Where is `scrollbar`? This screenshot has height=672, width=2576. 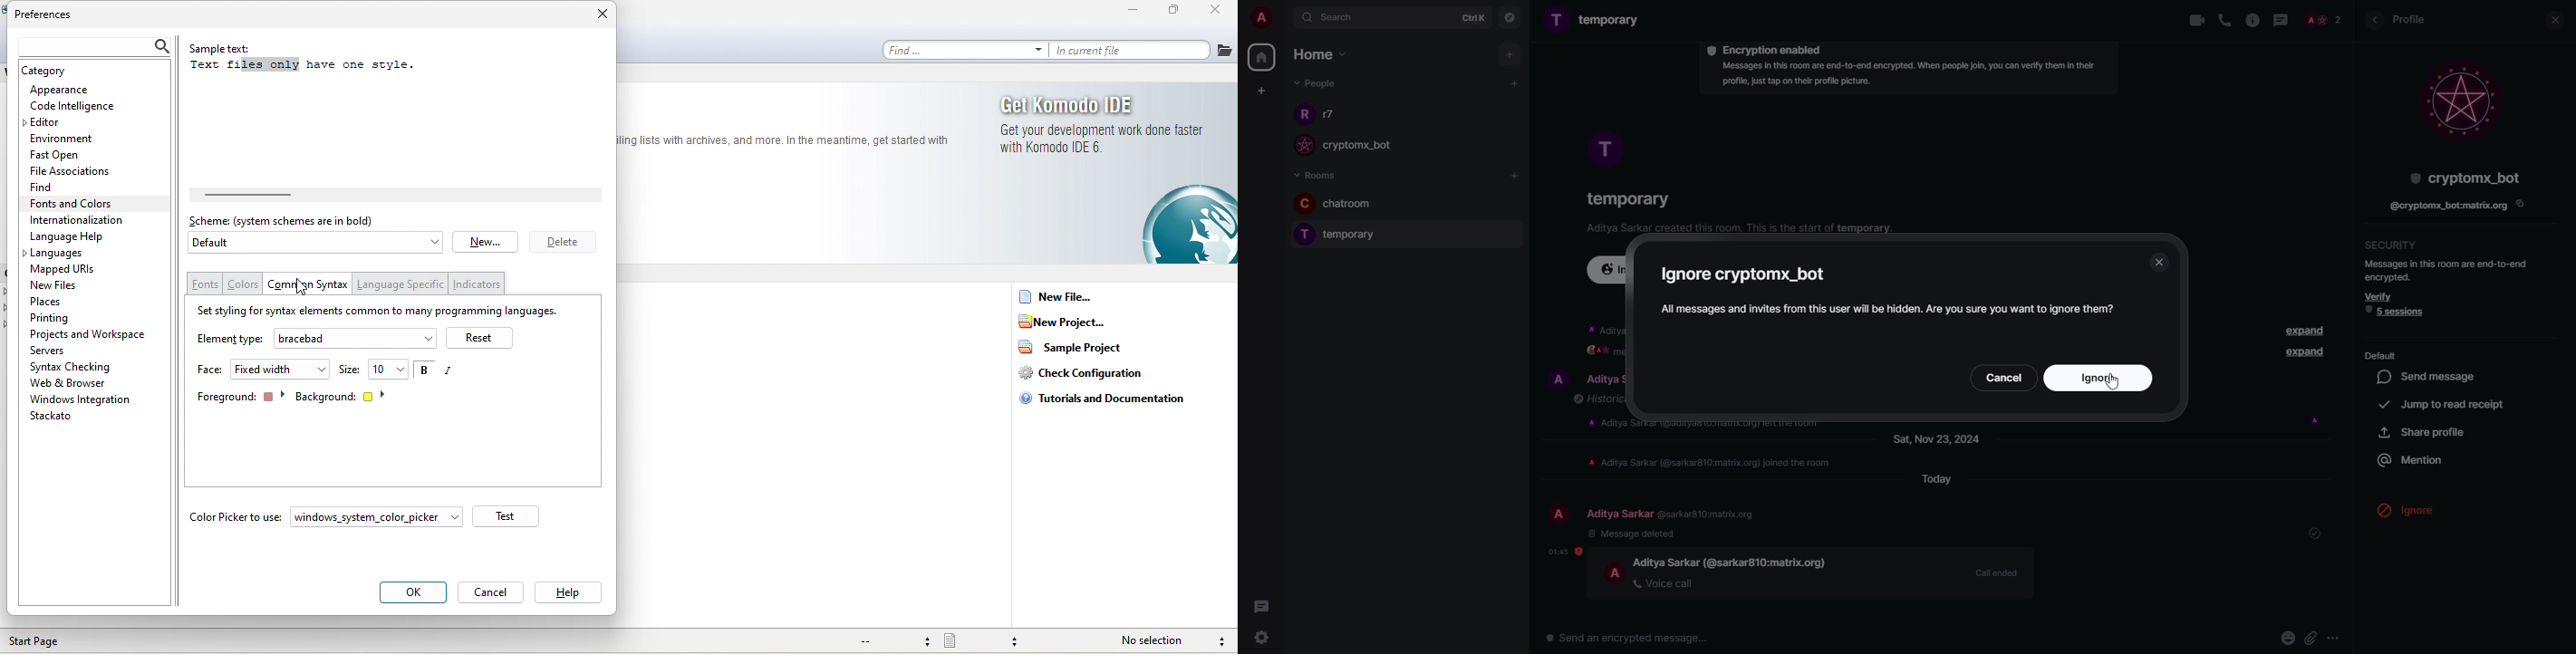
scrollbar is located at coordinates (2352, 325).